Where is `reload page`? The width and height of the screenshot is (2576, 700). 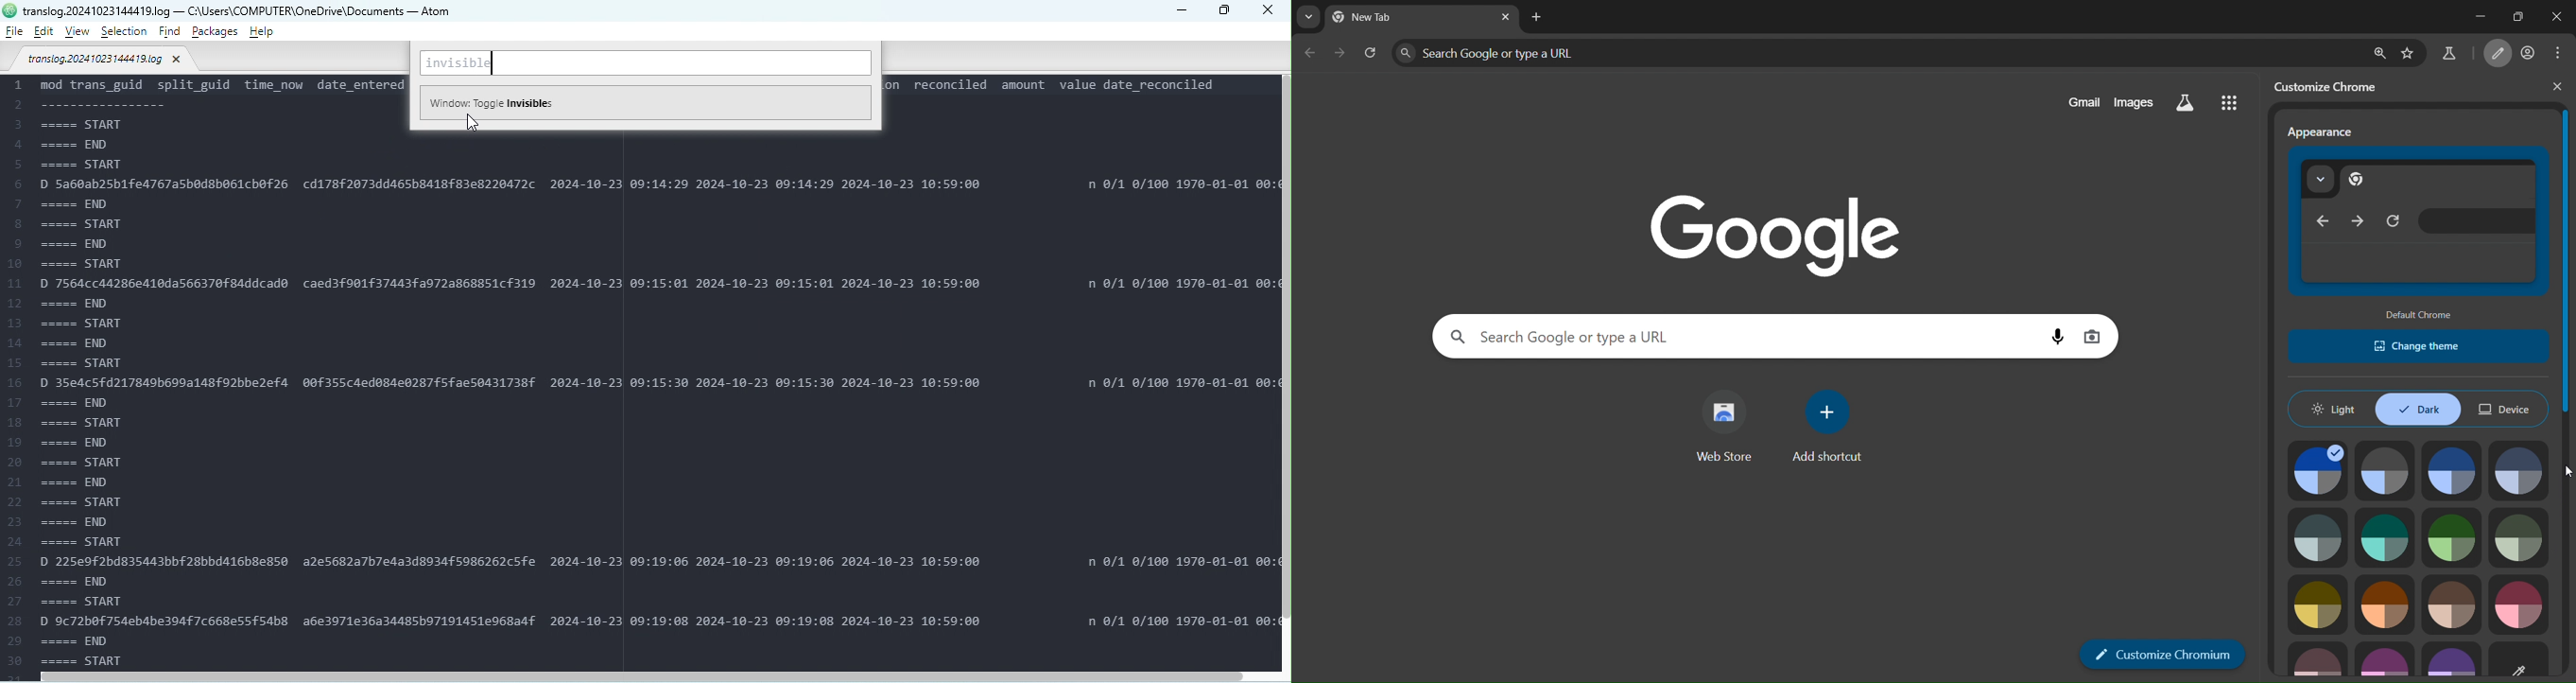
reload page is located at coordinates (1370, 51).